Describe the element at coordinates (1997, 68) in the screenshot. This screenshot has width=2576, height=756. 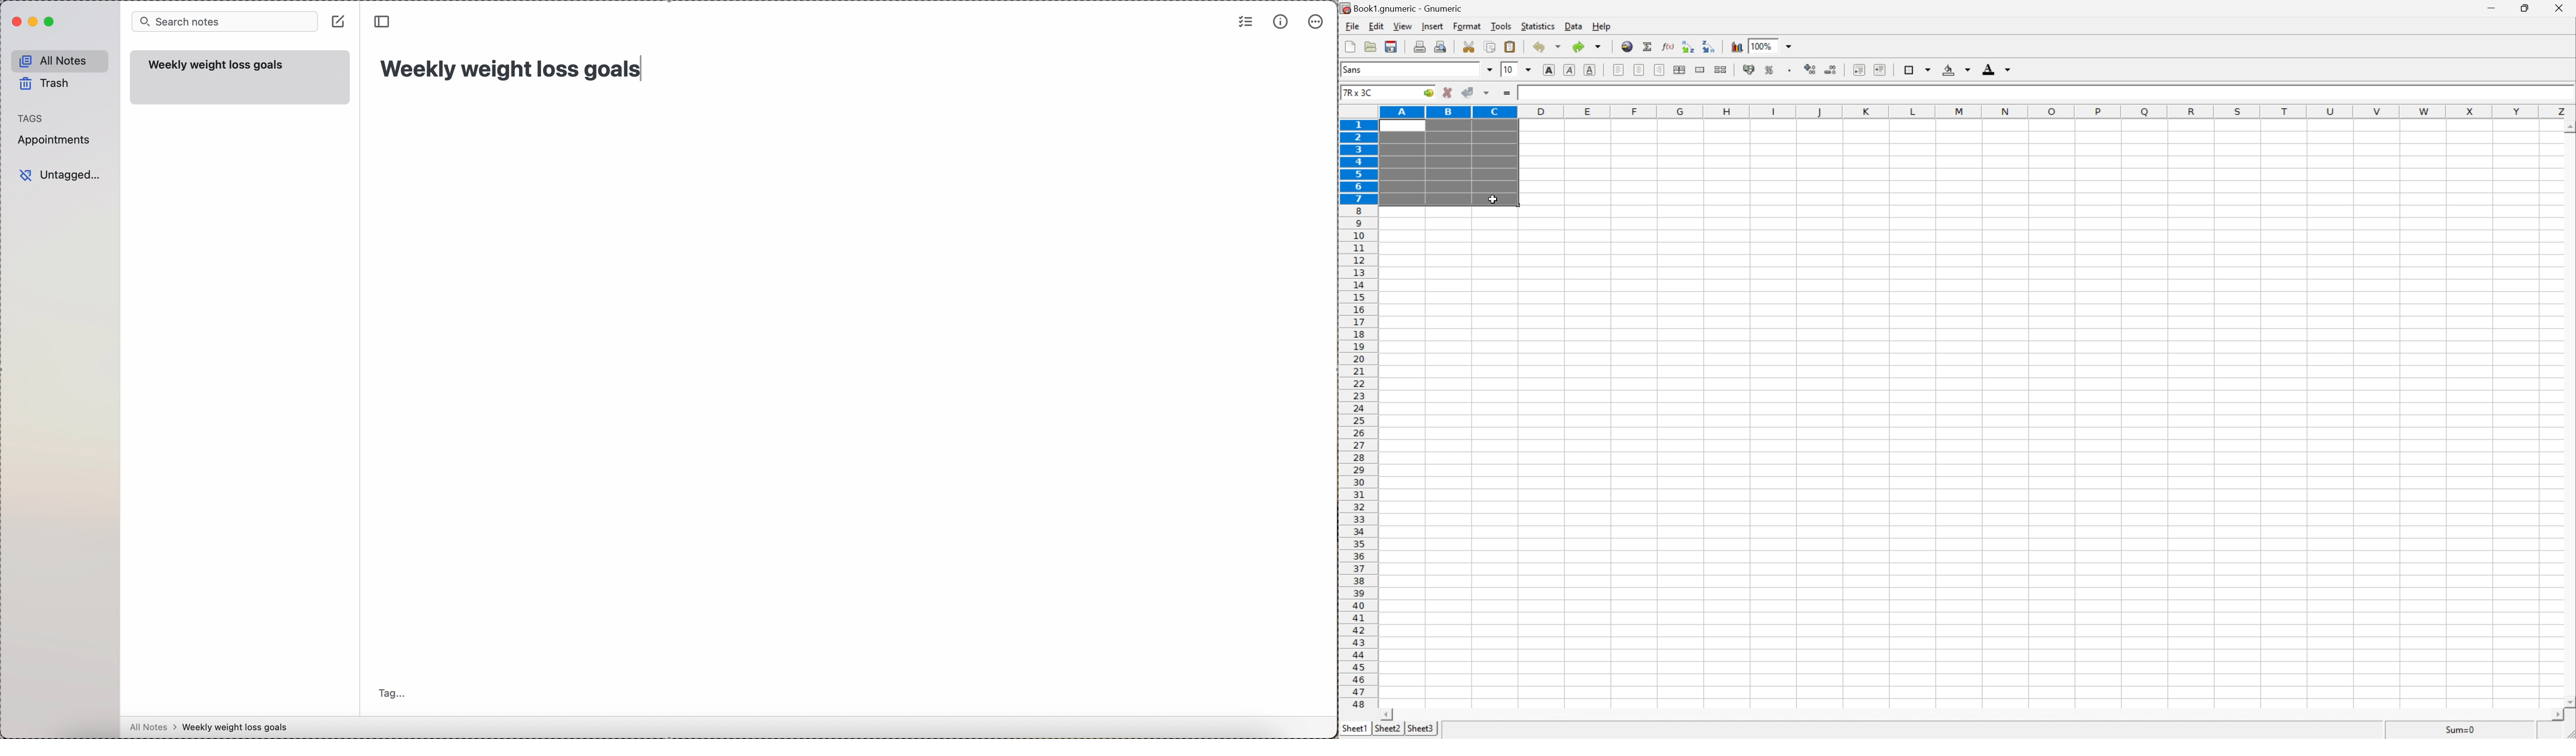
I see `foreground color` at that location.